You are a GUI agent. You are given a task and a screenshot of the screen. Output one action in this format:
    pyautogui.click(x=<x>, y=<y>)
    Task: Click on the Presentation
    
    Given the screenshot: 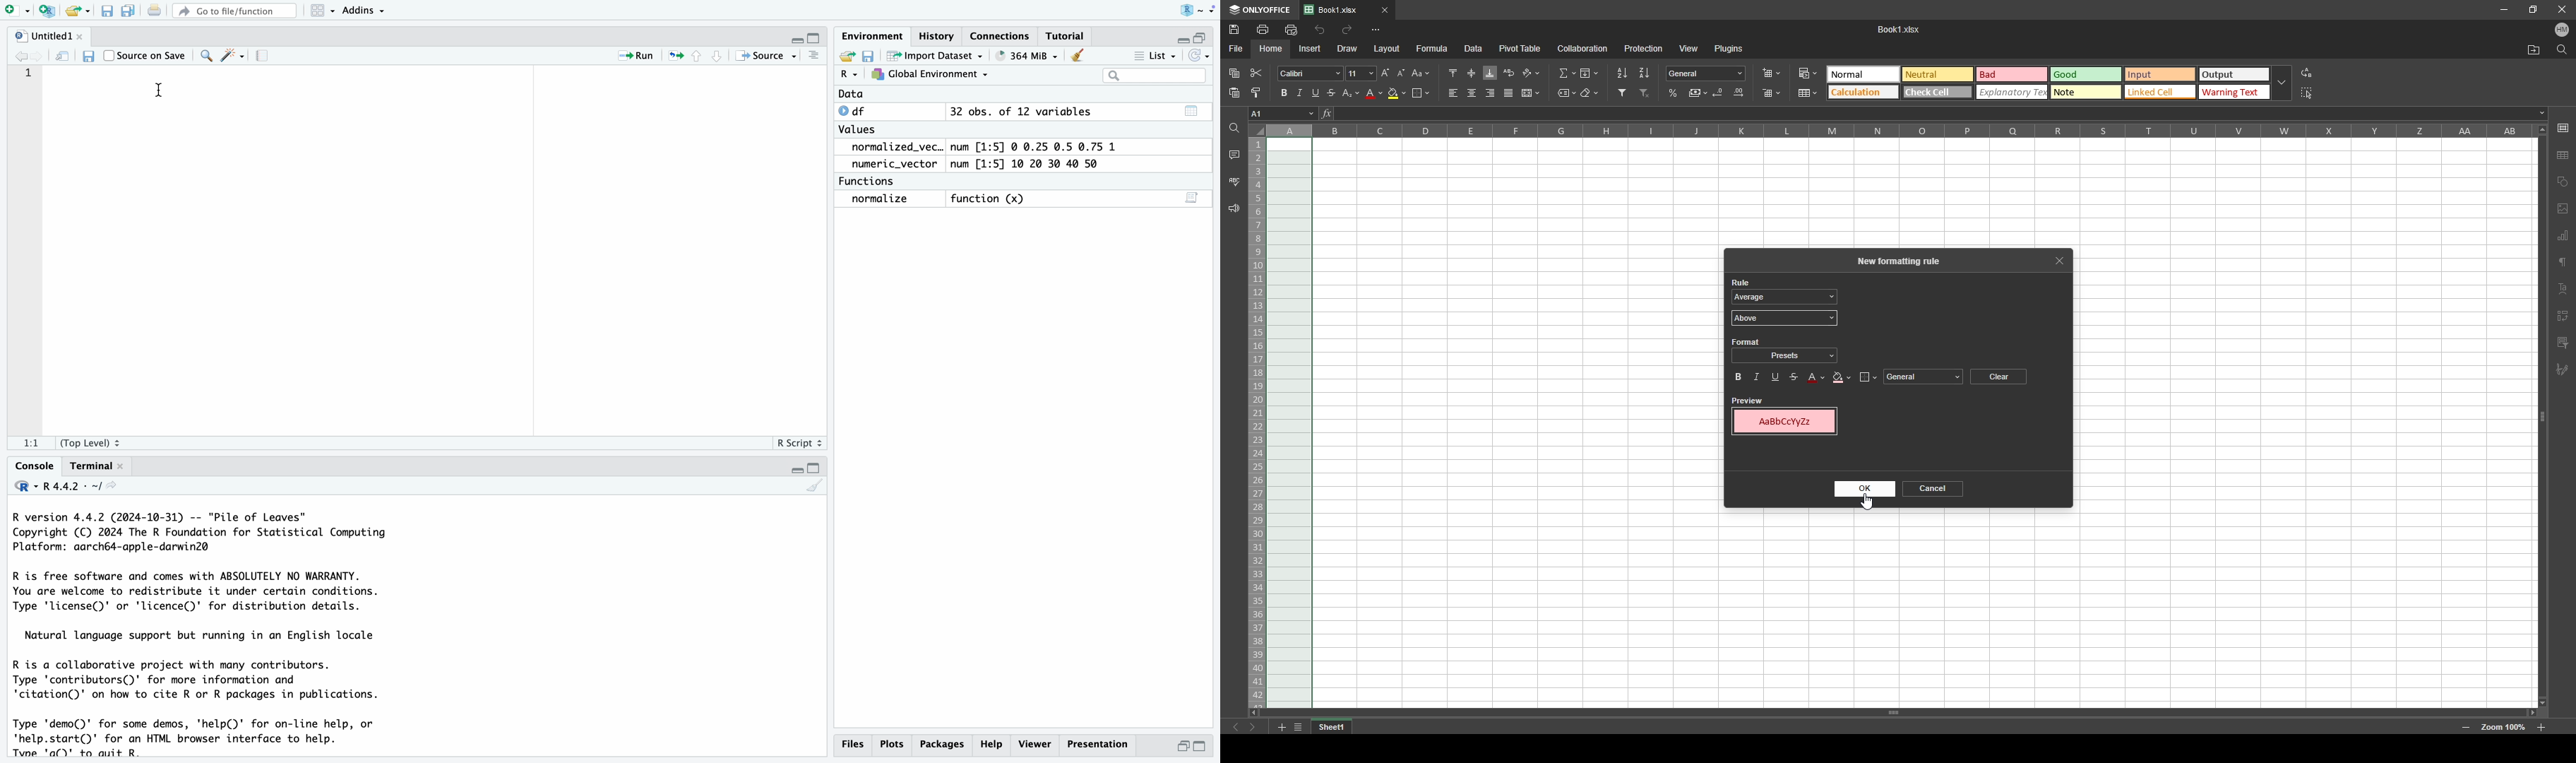 What is the action you would take?
    pyautogui.click(x=1099, y=743)
    